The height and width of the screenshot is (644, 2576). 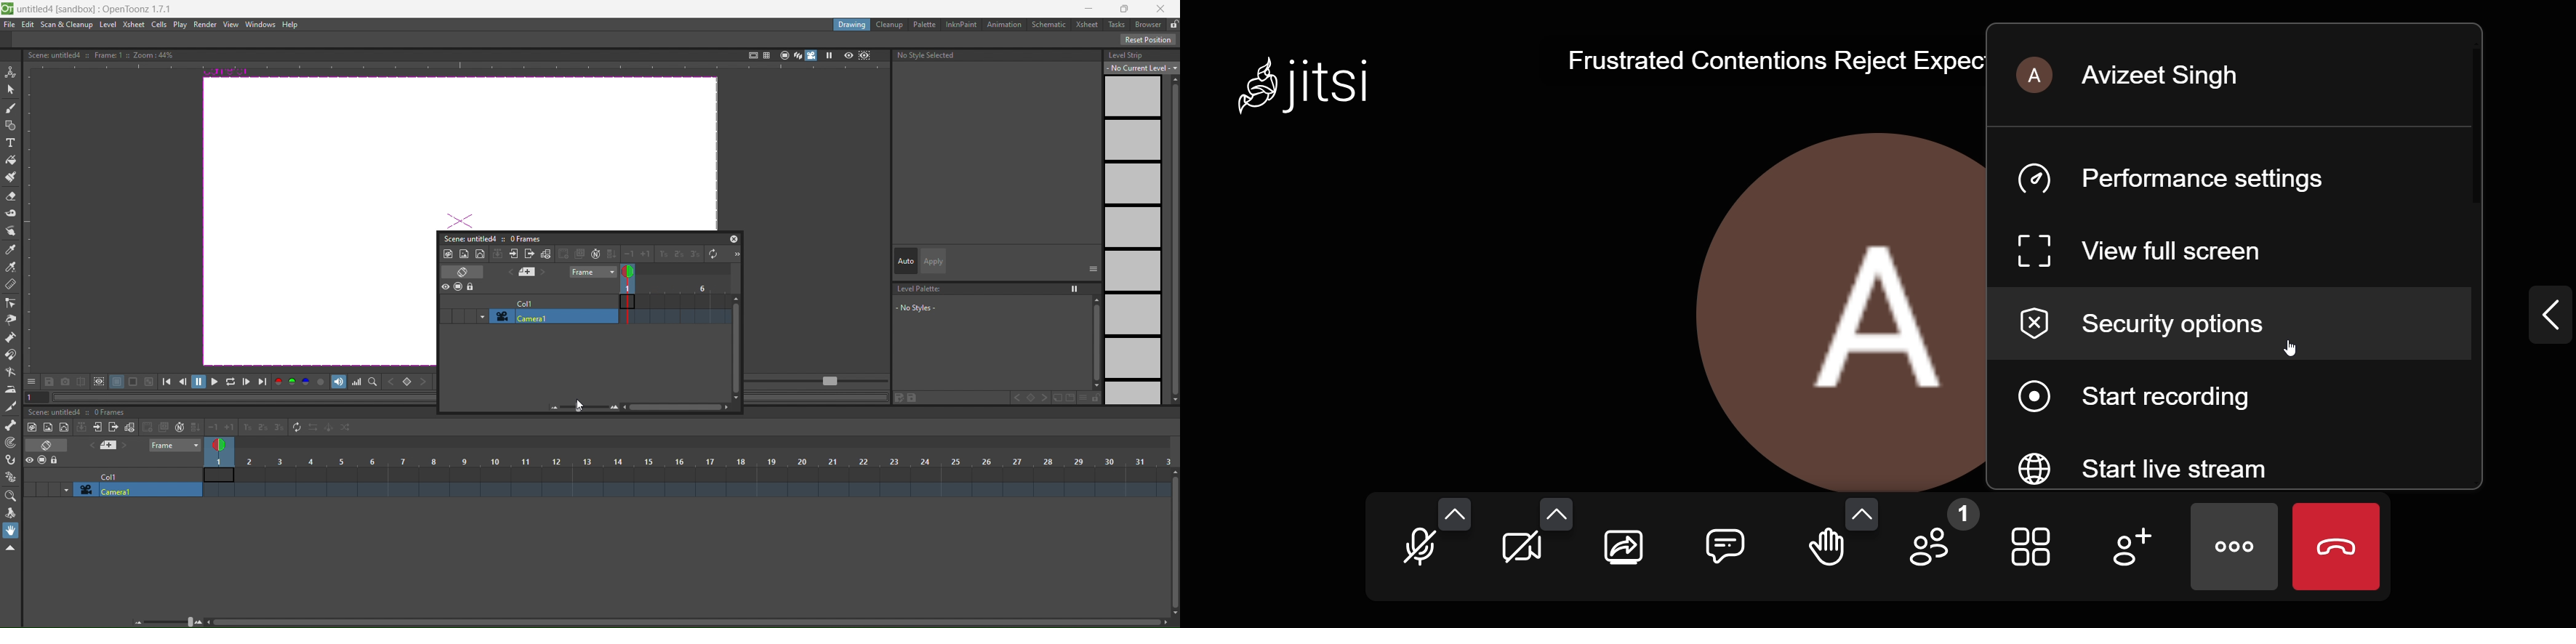 What do you see at coordinates (498, 253) in the screenshot?
I see `collapse` at bounding box center [498, 253].